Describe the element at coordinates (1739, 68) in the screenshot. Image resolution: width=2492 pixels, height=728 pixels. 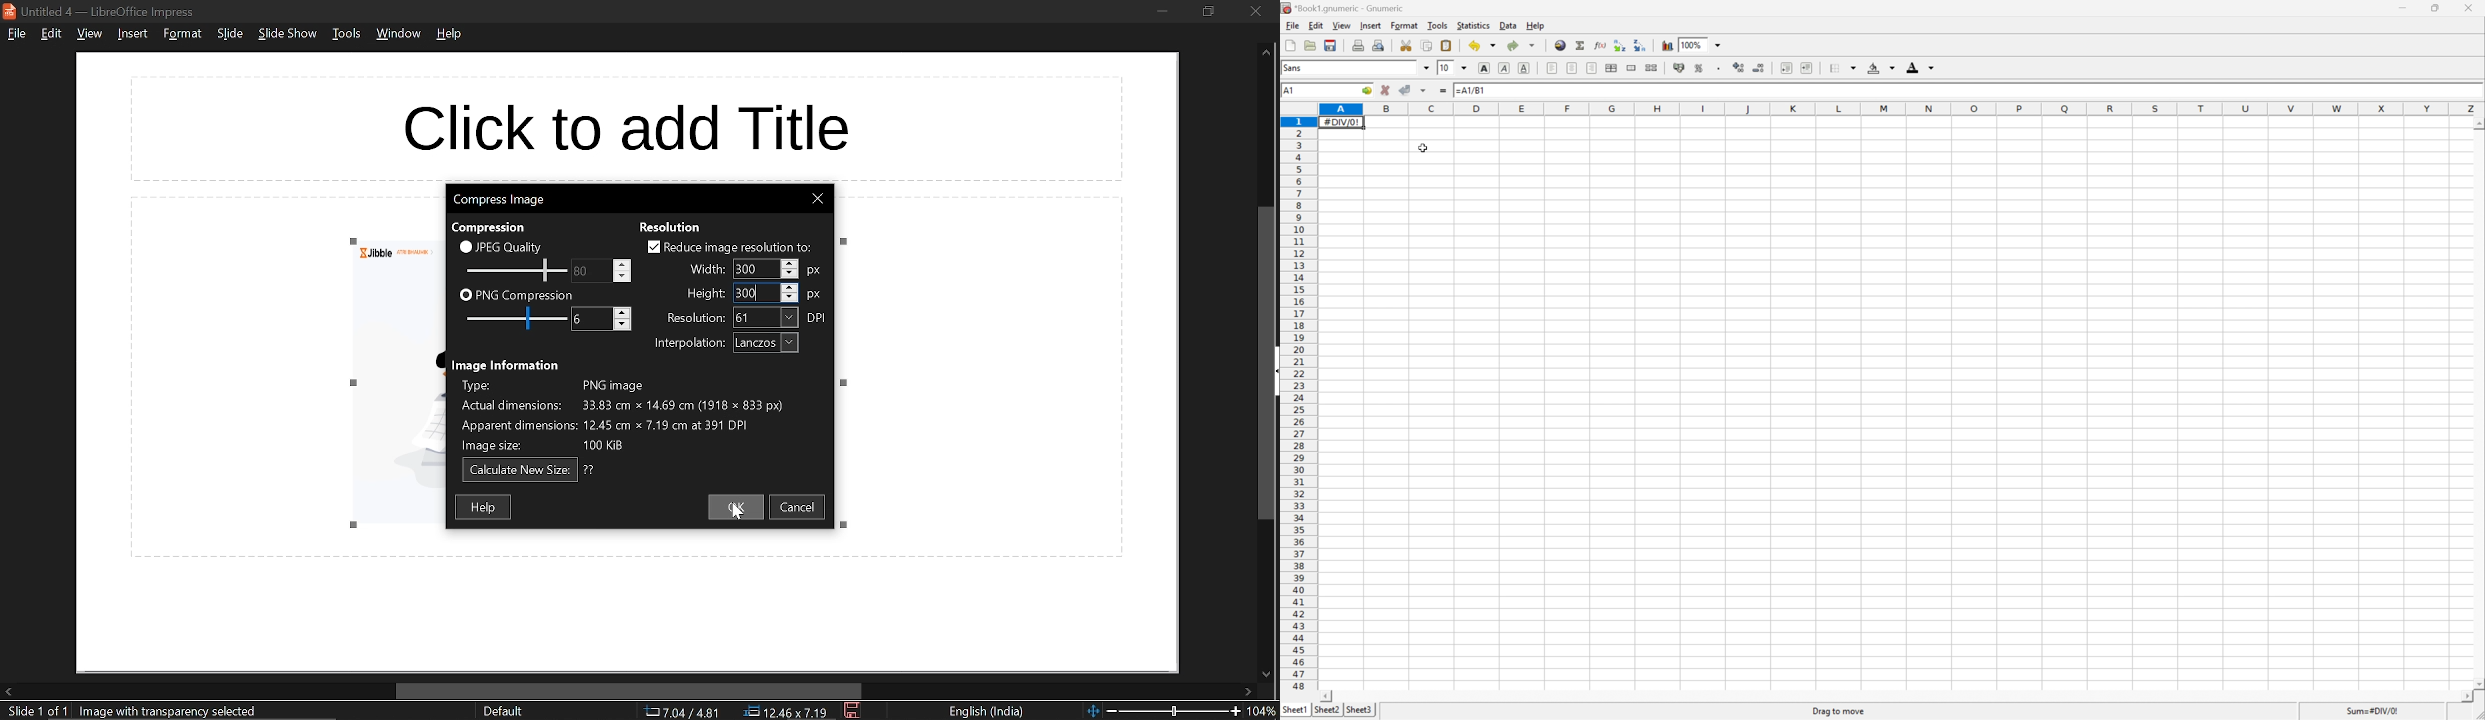
I see `Increase the number of decimals displayed` at that location.